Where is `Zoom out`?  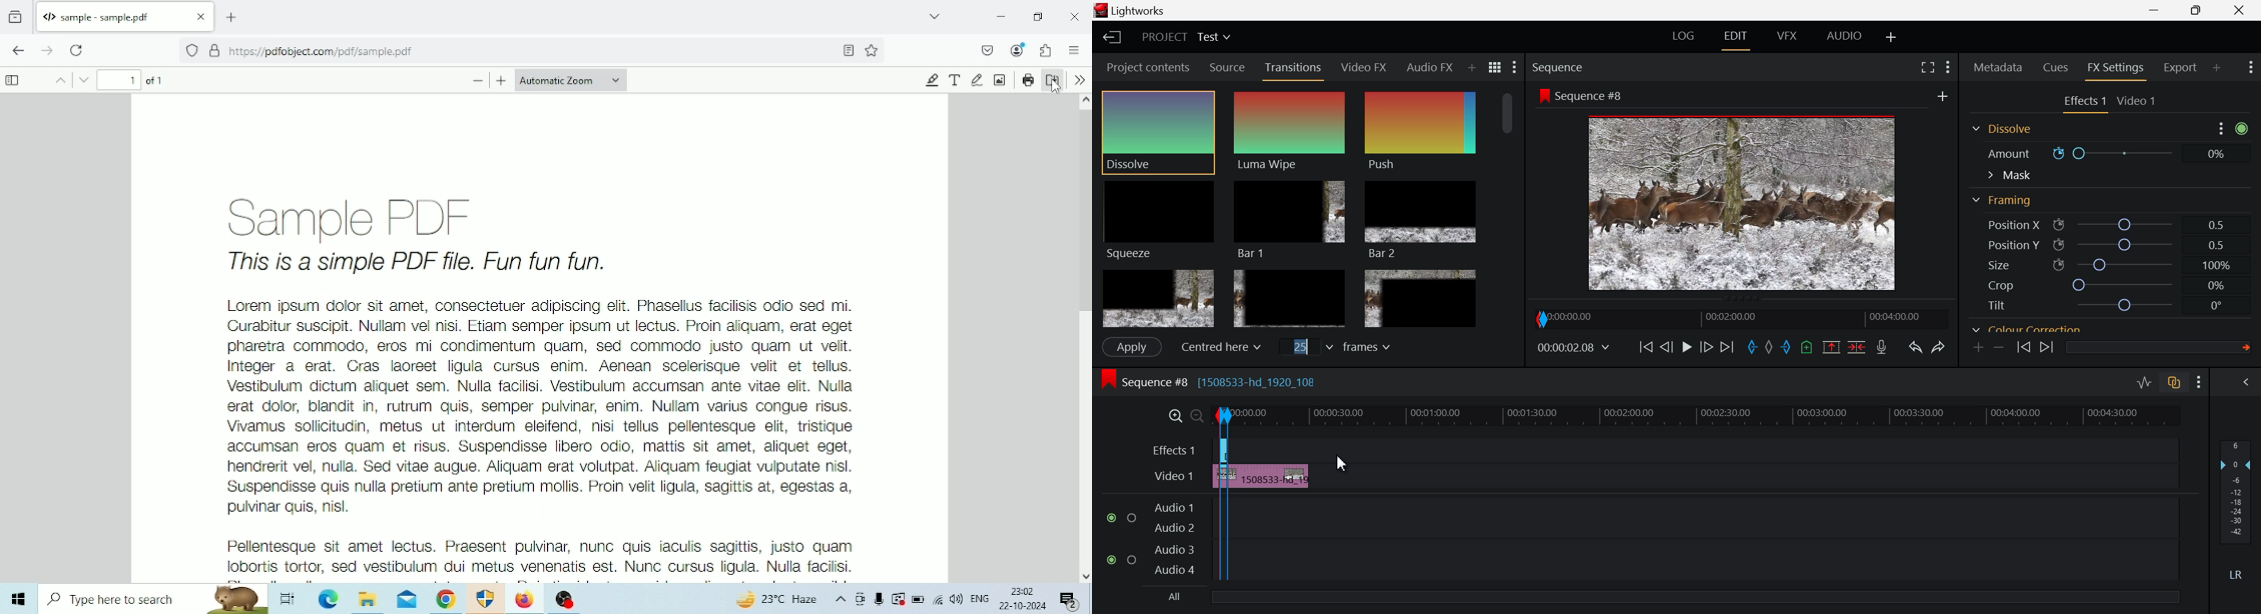
Zoom out is located at coordinates (478, 81).